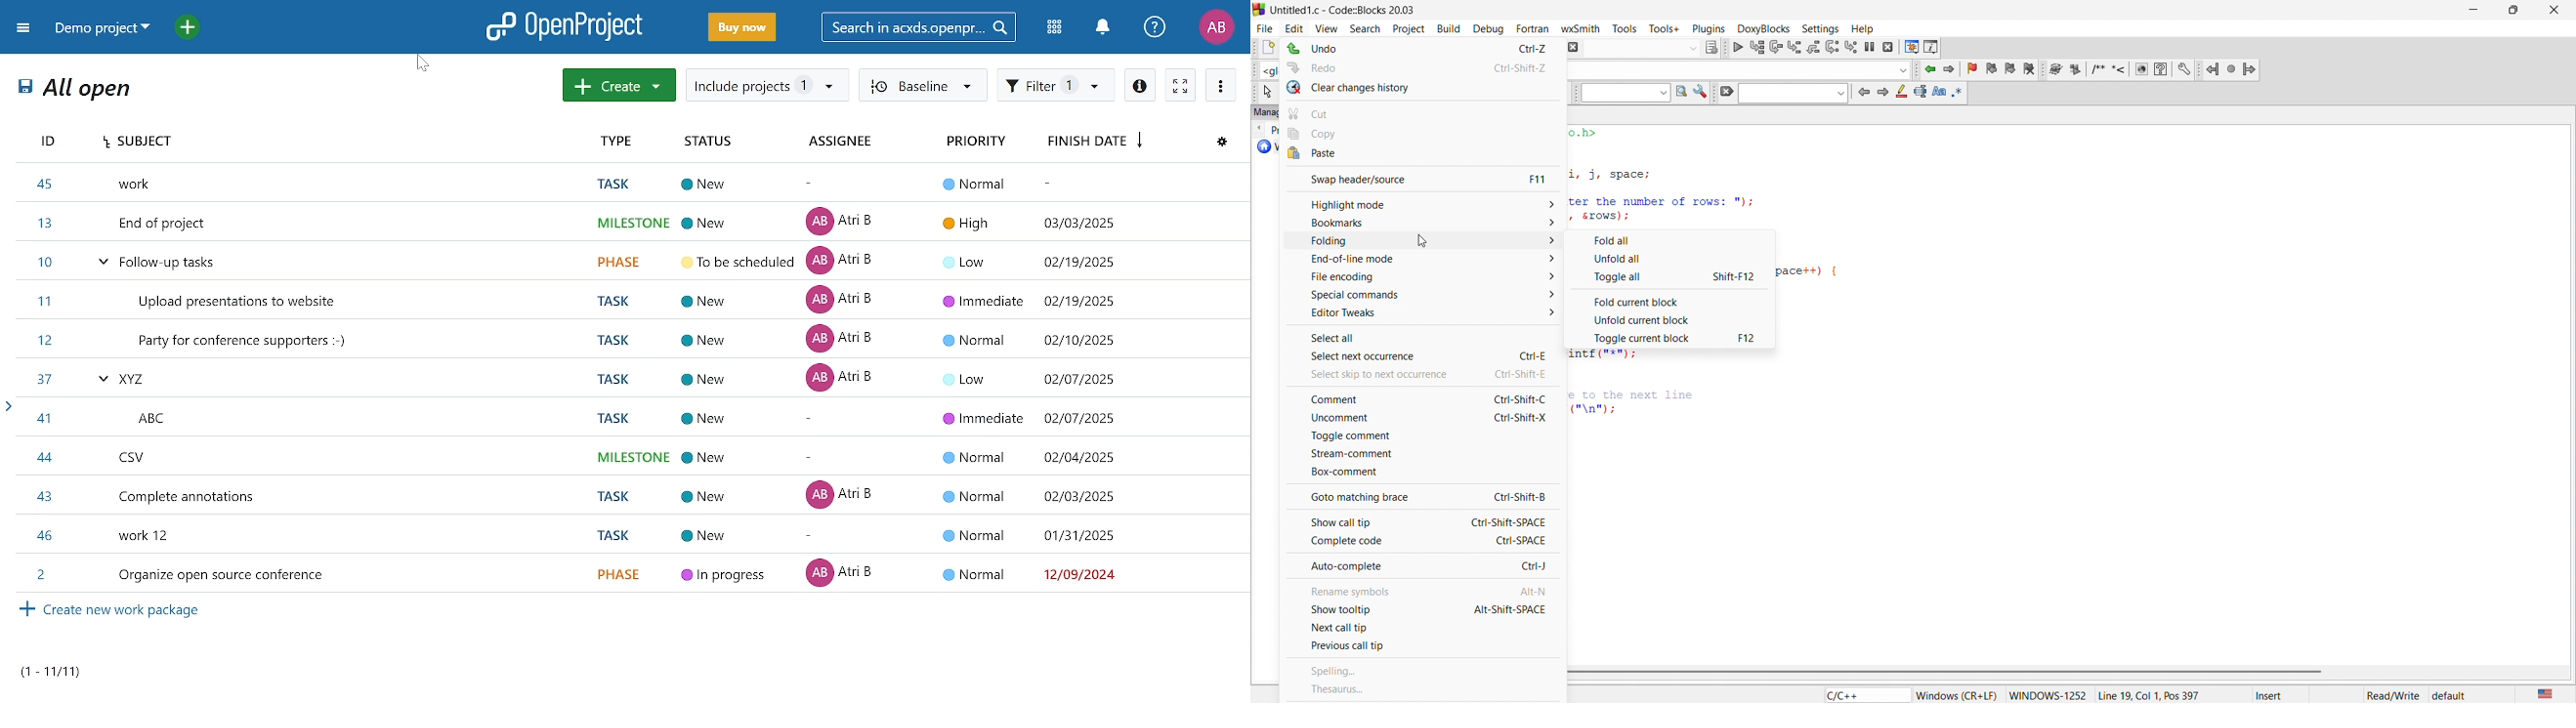 The height and width of the screenshot is (728, 2576). I want to click on help, so click(2161, 69).